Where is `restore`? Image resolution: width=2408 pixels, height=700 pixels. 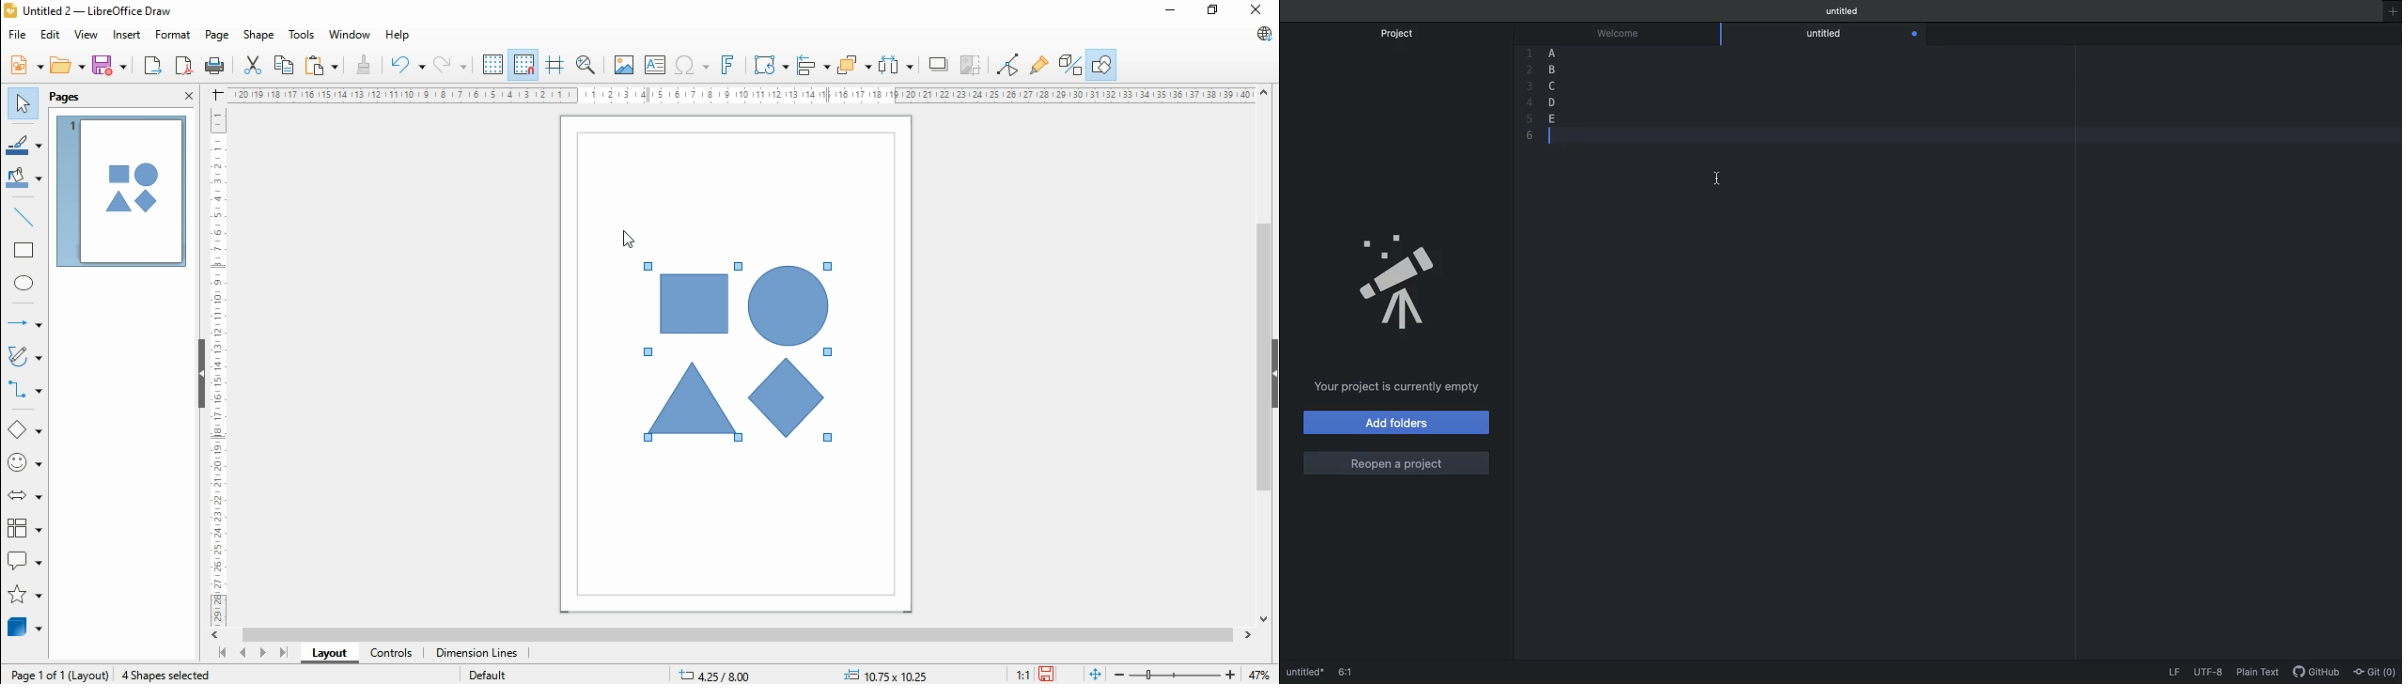
restore is located at coordinates (1213, 10).